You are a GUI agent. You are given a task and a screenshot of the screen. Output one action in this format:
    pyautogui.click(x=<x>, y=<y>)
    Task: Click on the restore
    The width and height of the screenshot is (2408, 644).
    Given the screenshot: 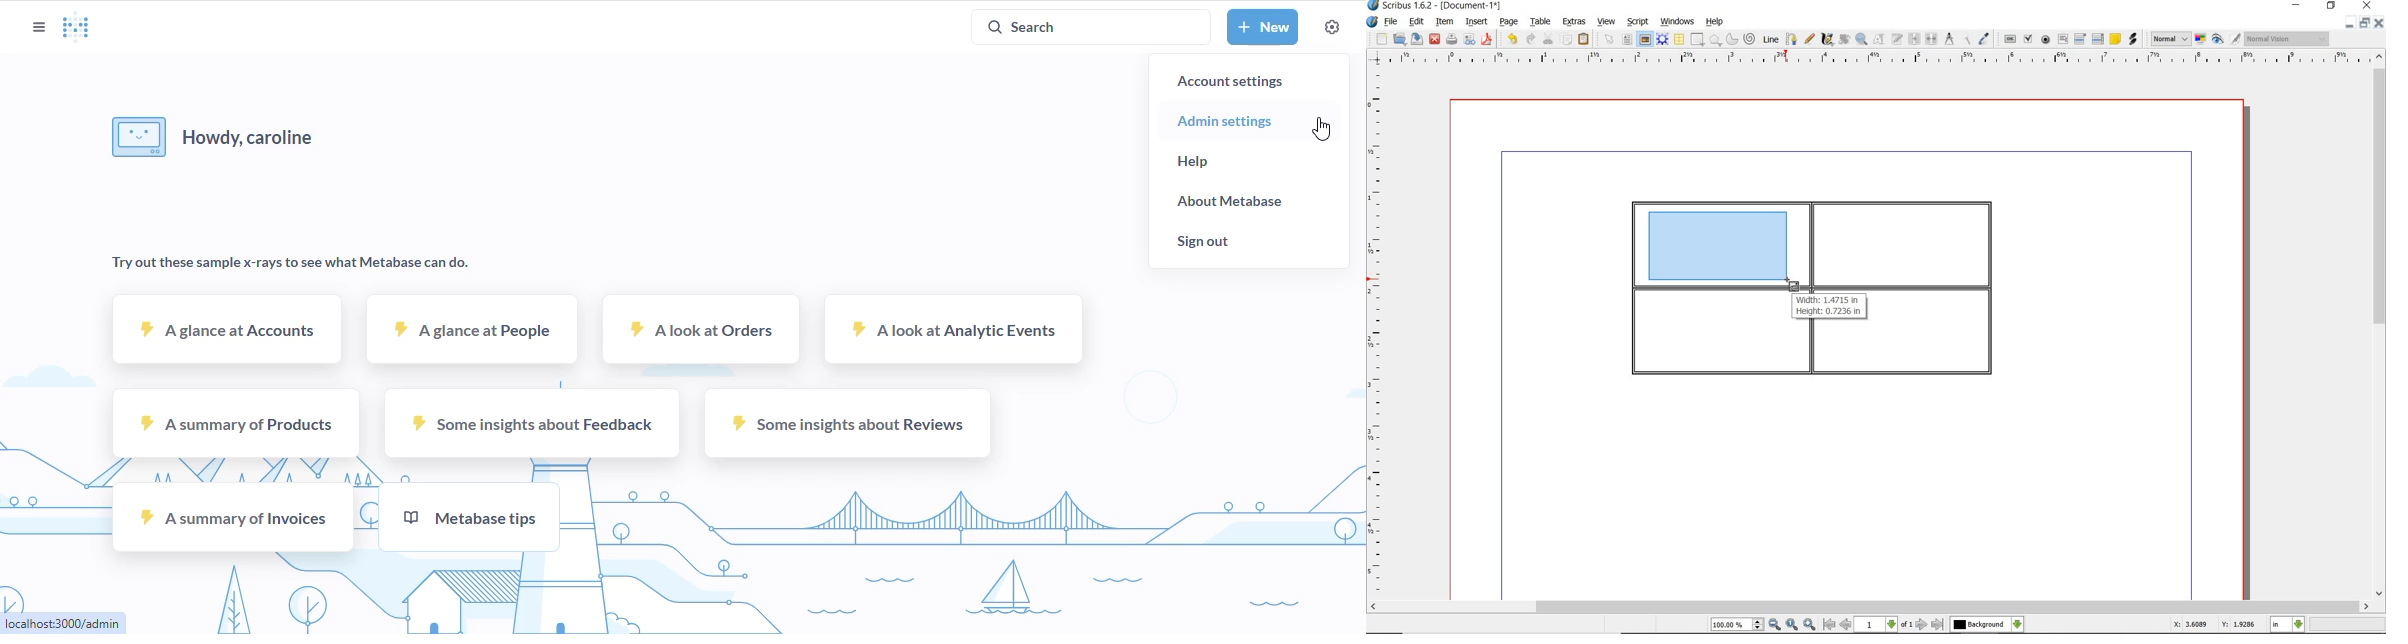 What is the action you would take?
    pyautogui.click(x=2364, y=24)
    